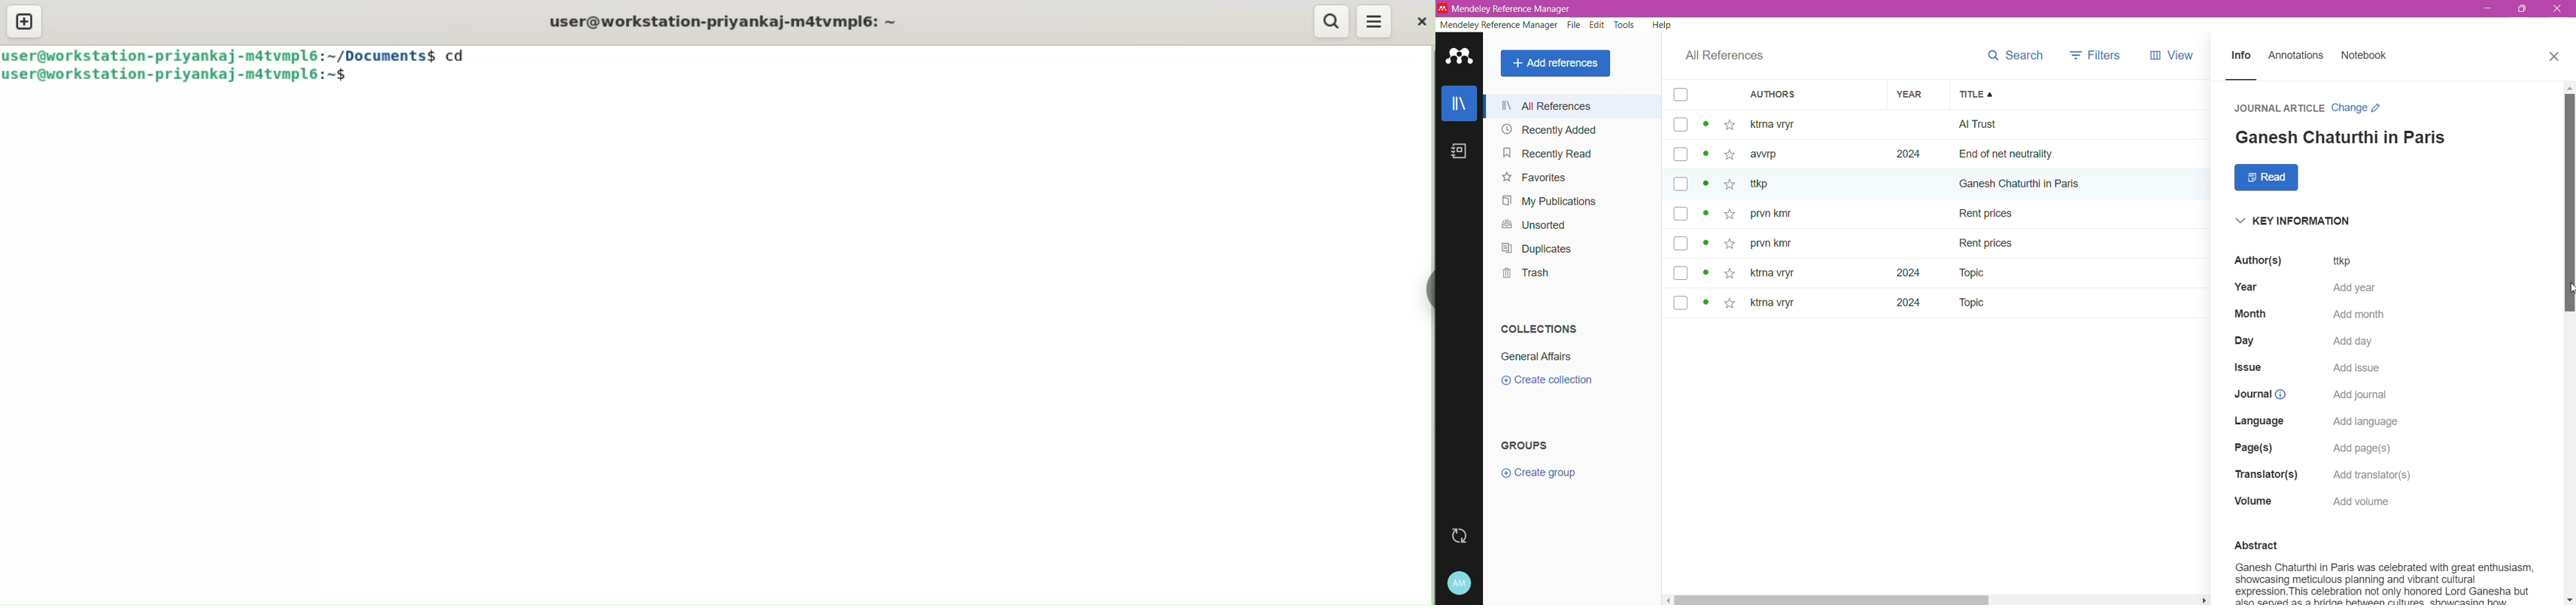 This screenshot has width=2576, height=616. What do you see at coordinates (1536, 443) in the screenshot?
I see `Groups` at bounding box center [1536, 443].